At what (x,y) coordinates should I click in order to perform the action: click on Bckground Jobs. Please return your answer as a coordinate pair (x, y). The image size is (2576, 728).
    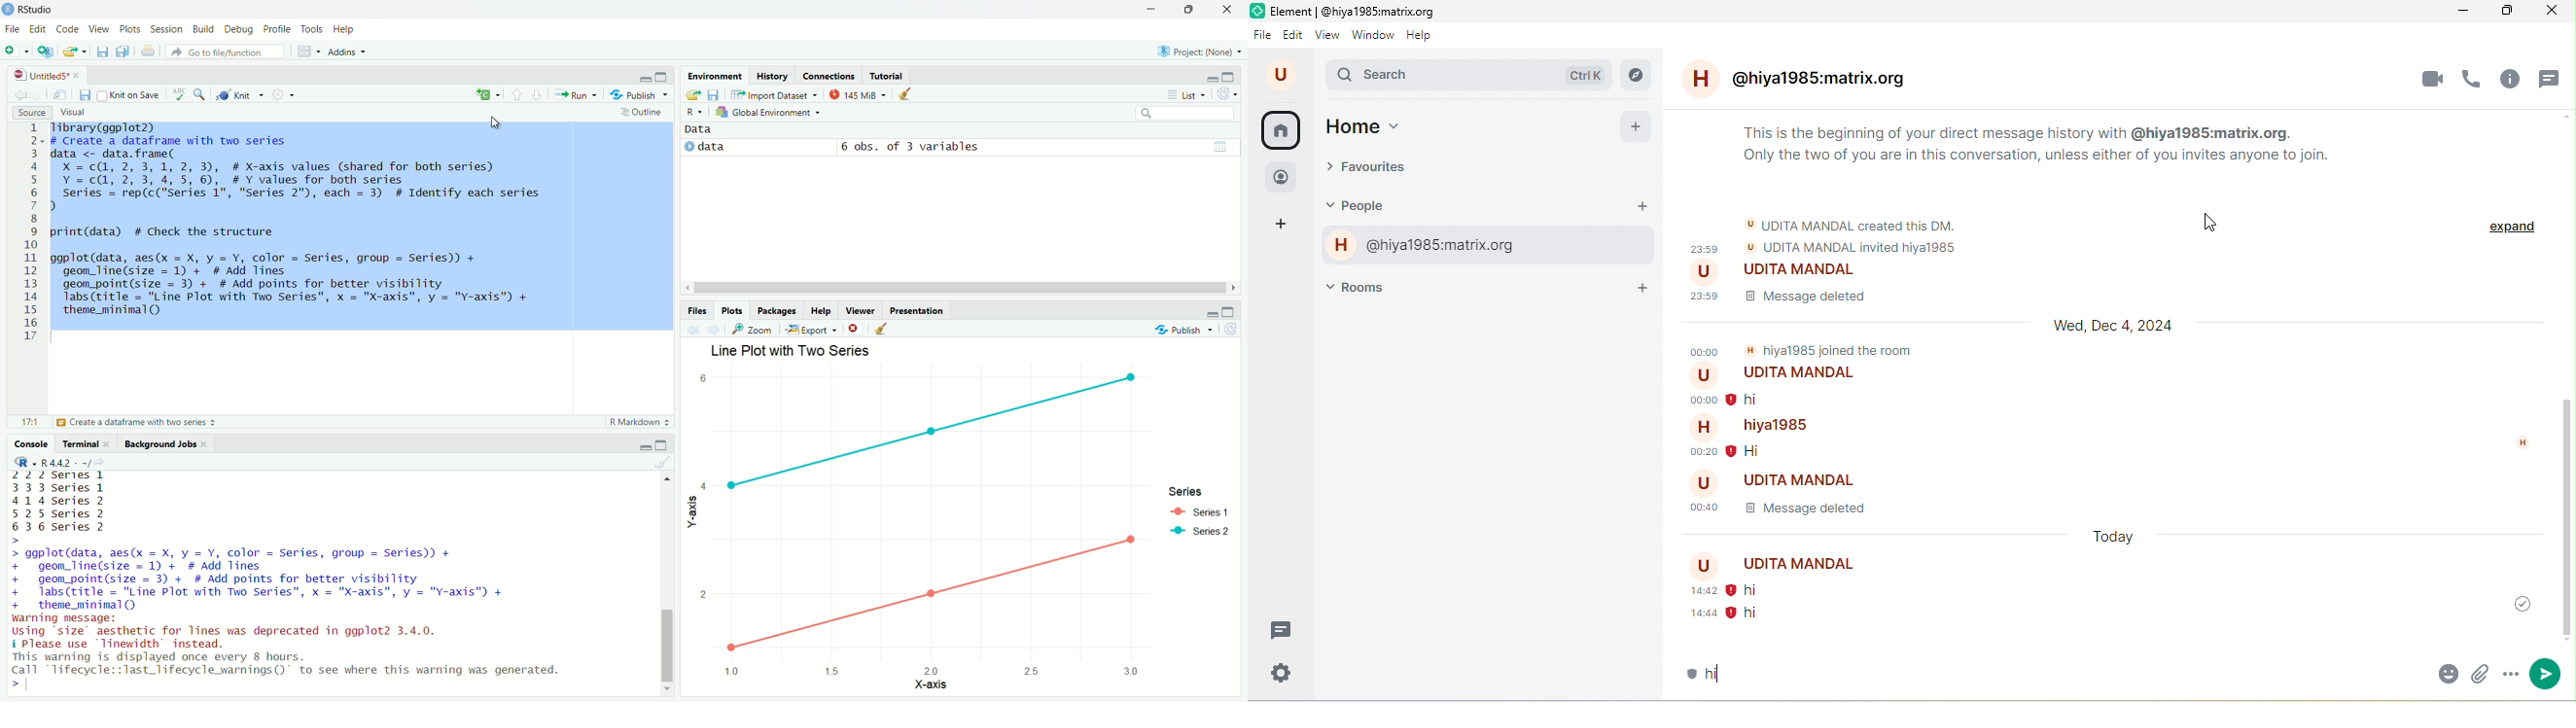
    Looking at the image, I should click on (164, 443).